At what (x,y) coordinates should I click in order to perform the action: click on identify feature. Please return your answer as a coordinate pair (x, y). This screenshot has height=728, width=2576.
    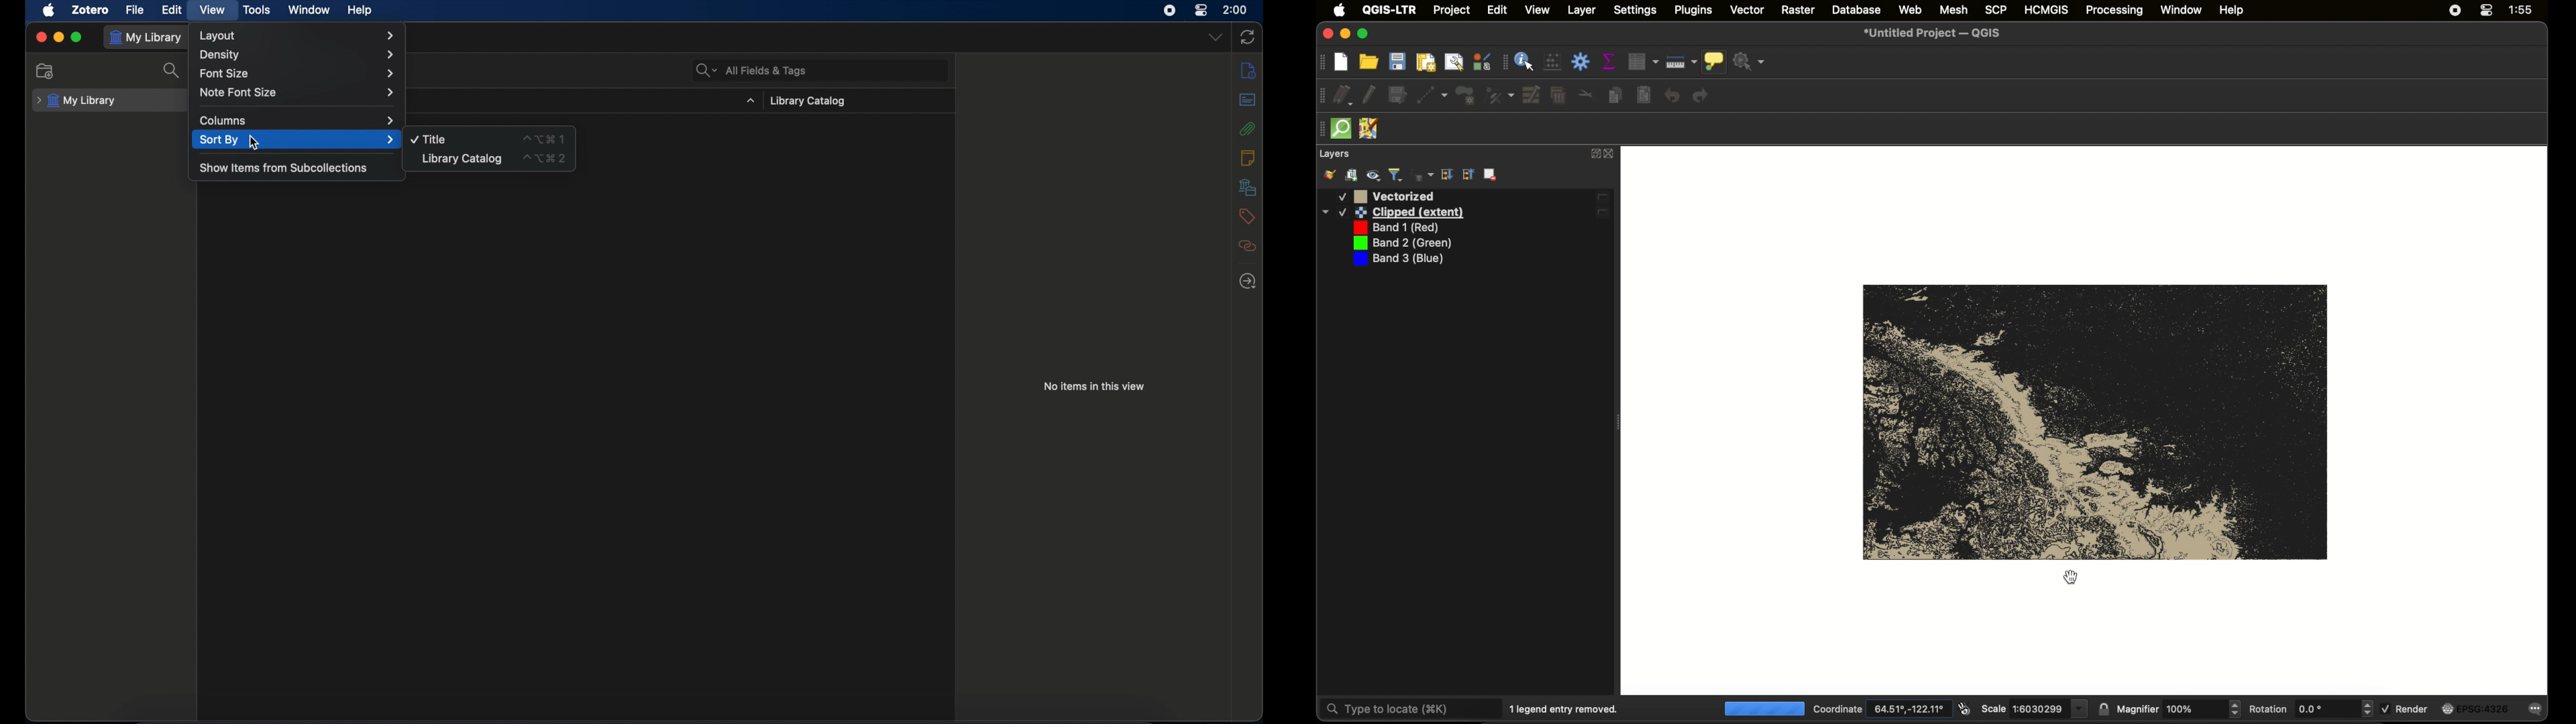
    Looking at the image, I should click on (1525, 61).